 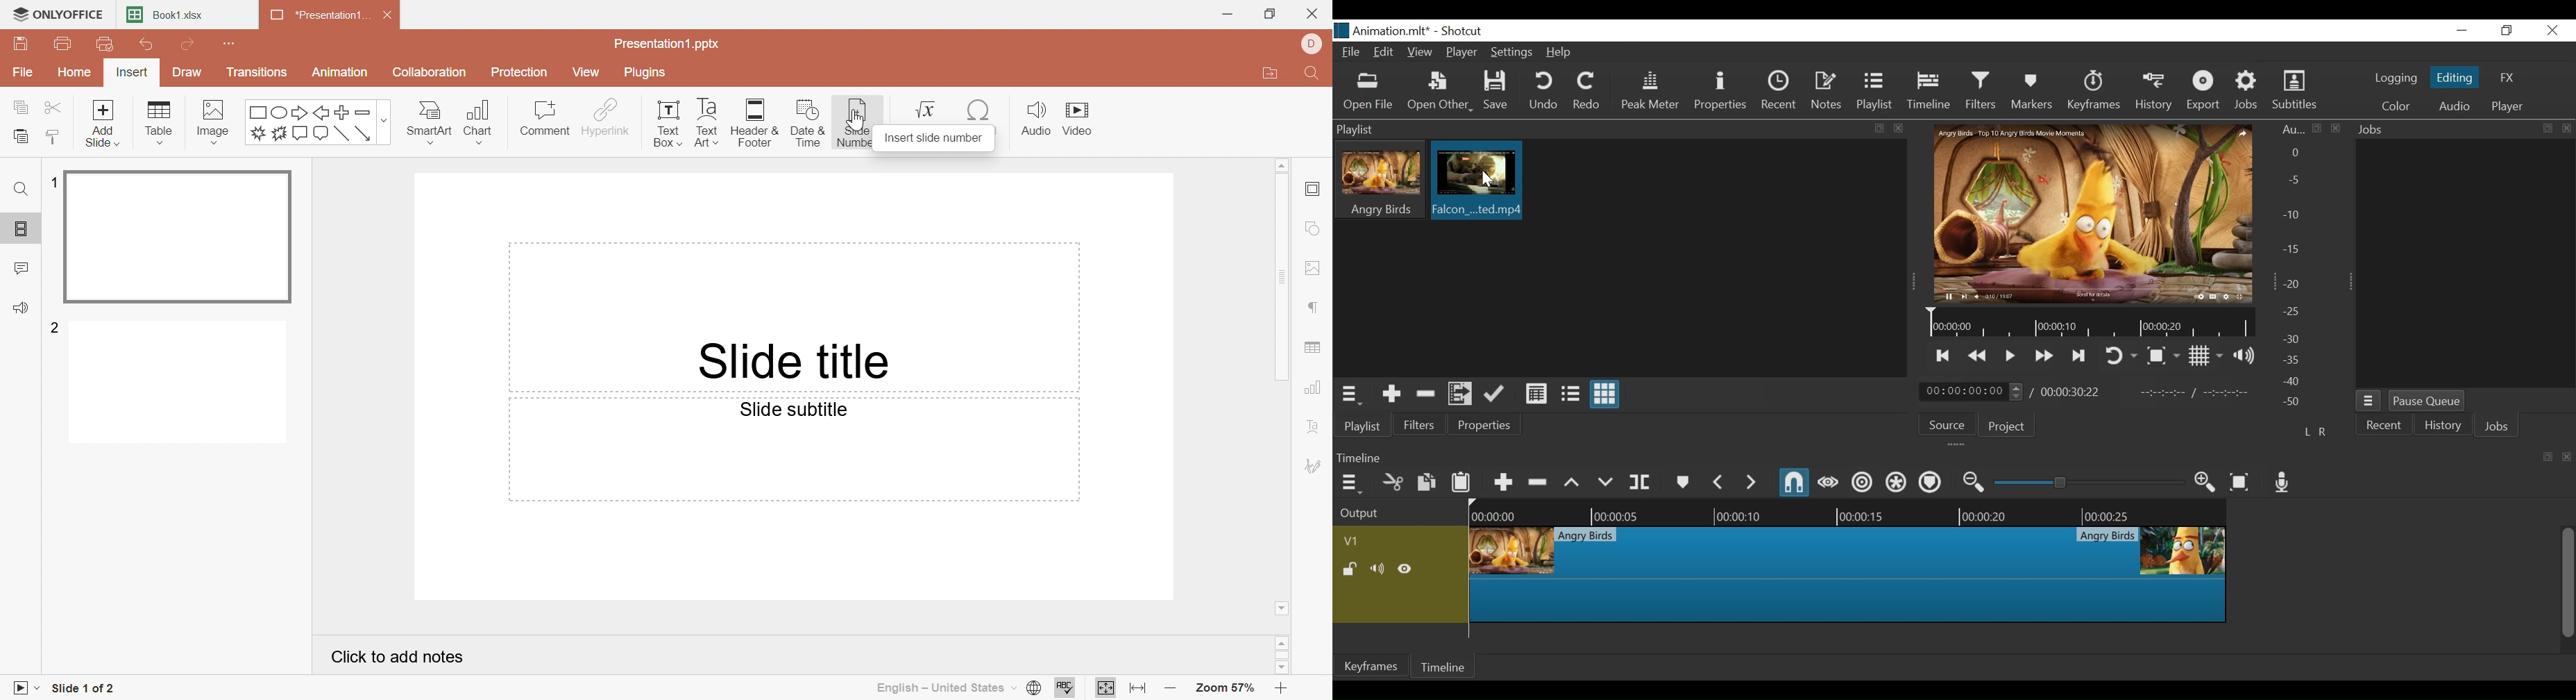 I want to click on Book1.xlsx, so click(x=167, y=16).